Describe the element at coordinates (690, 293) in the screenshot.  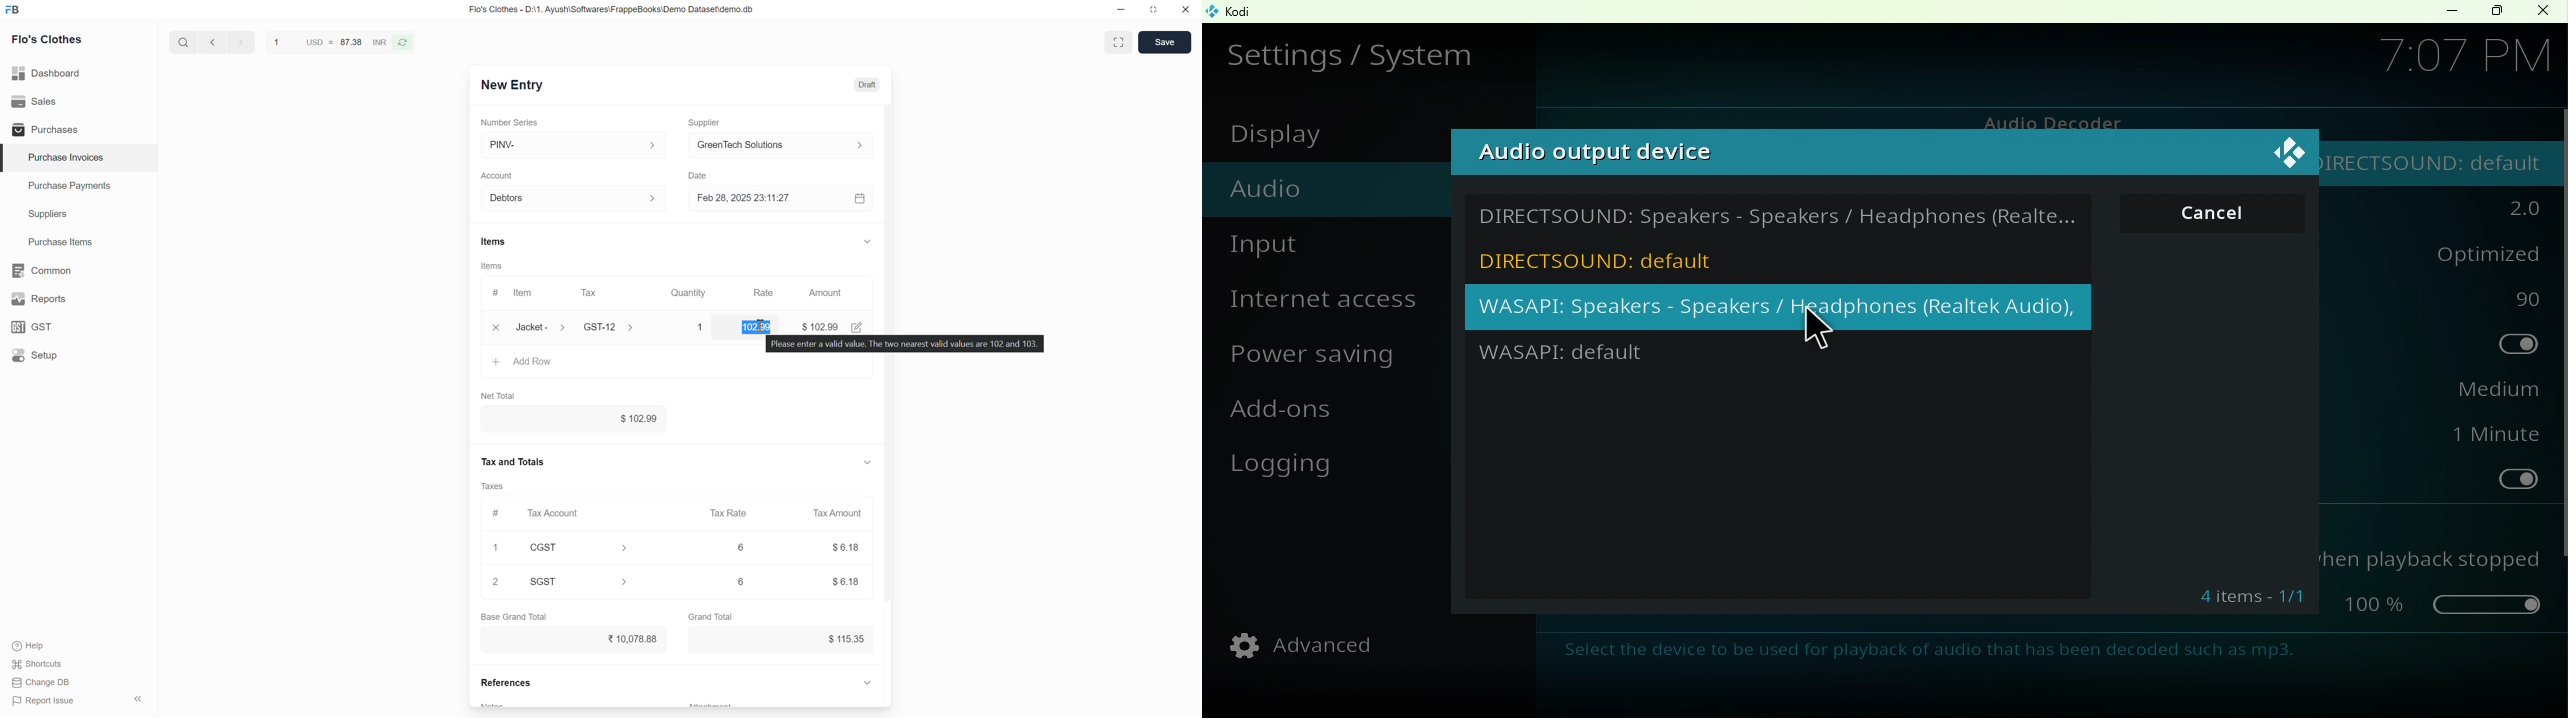
I see `Quantity` at that location.